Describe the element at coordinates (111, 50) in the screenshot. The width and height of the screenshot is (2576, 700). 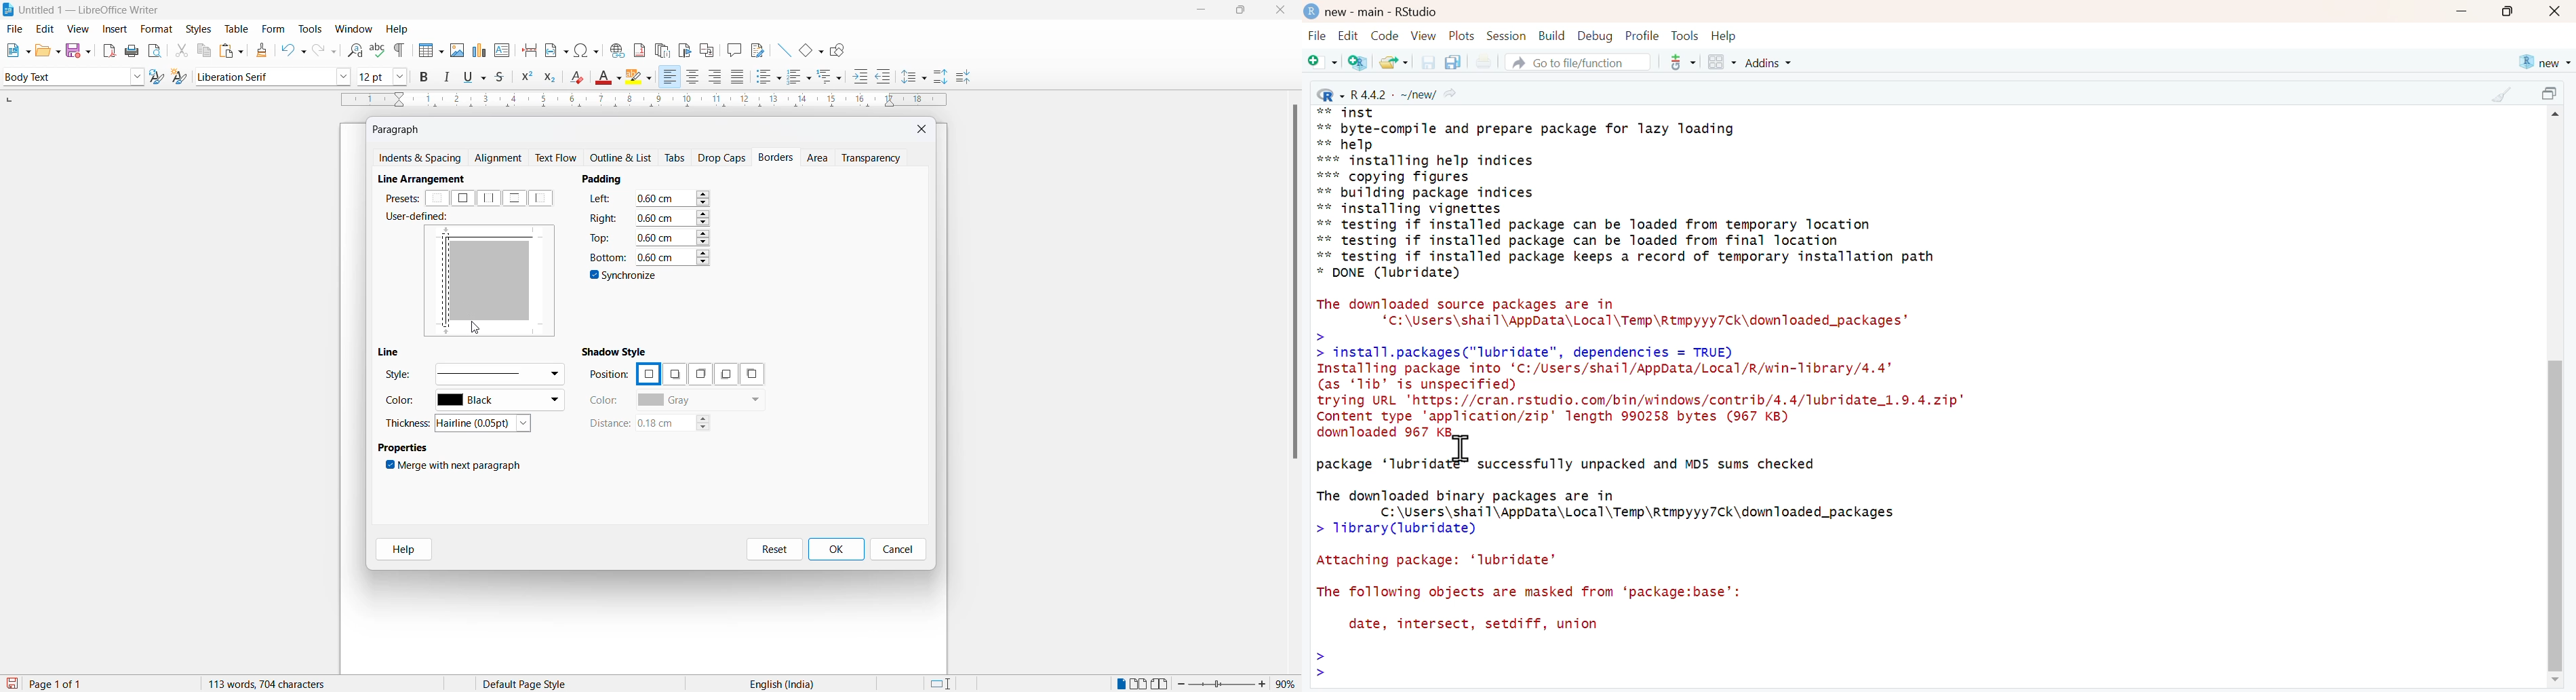
I see `export as pdf` at that location.